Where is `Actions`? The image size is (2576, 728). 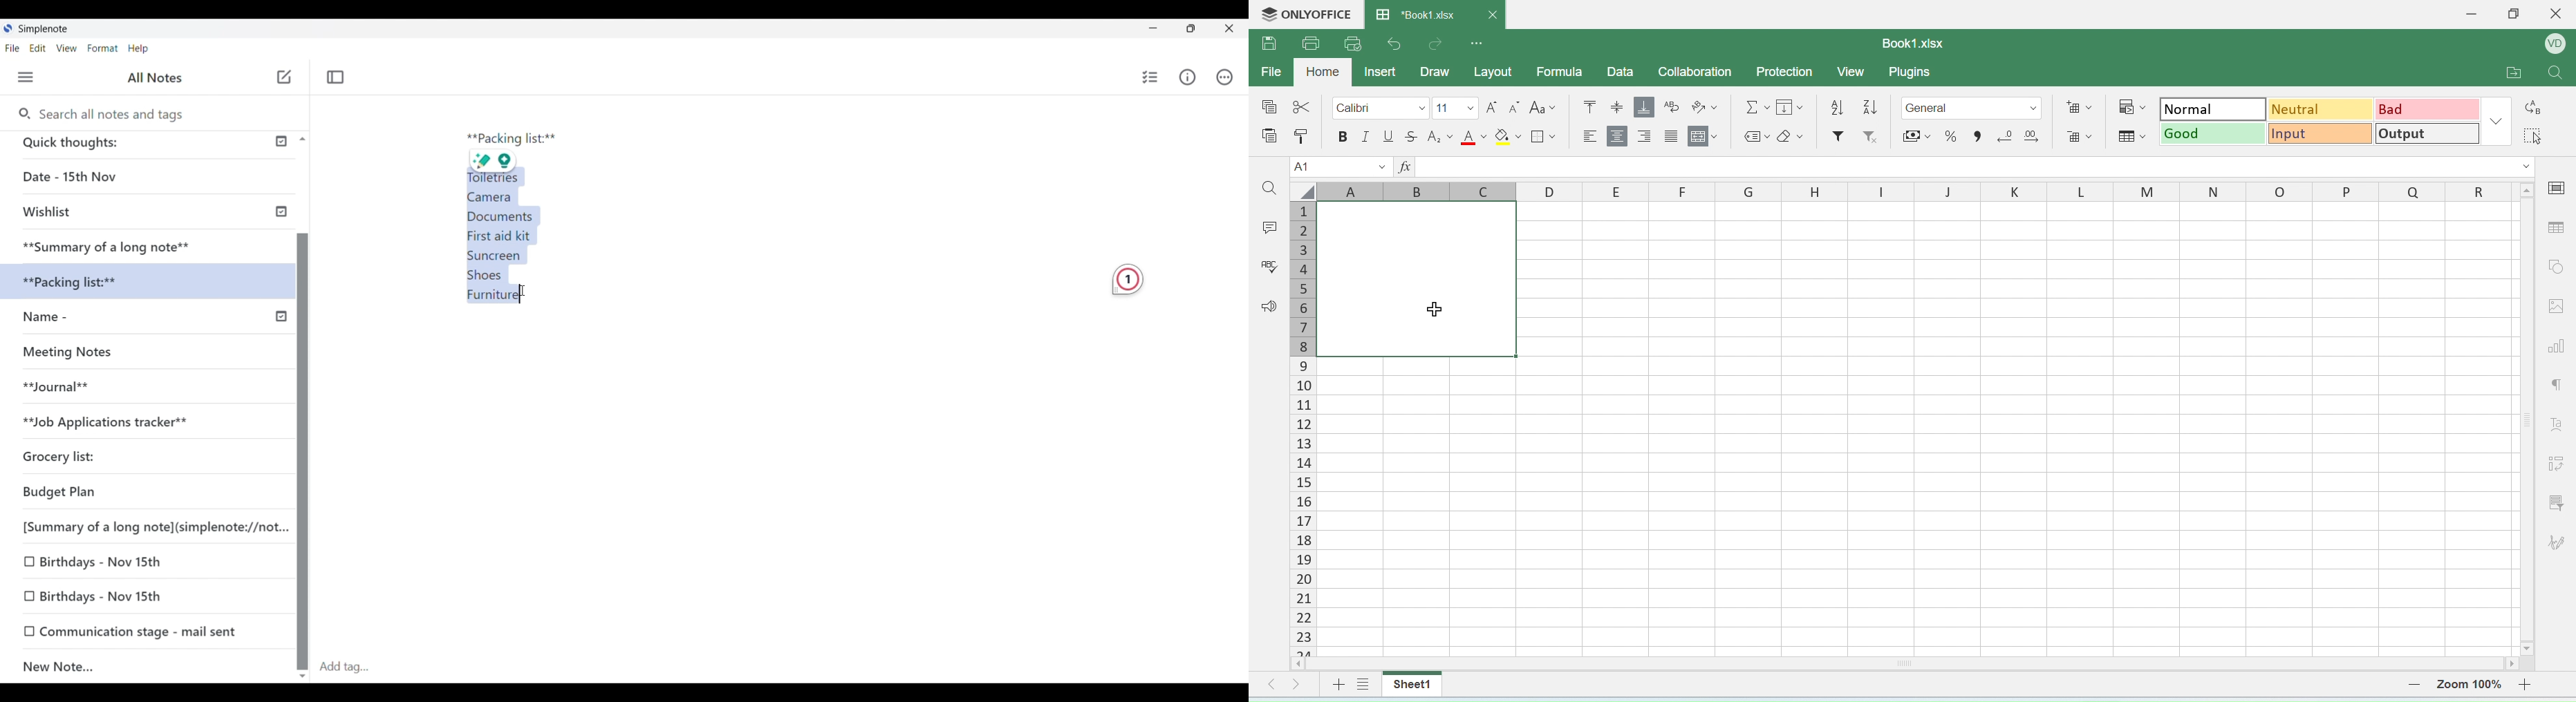
Actions is located at coordinates (1225, 77).